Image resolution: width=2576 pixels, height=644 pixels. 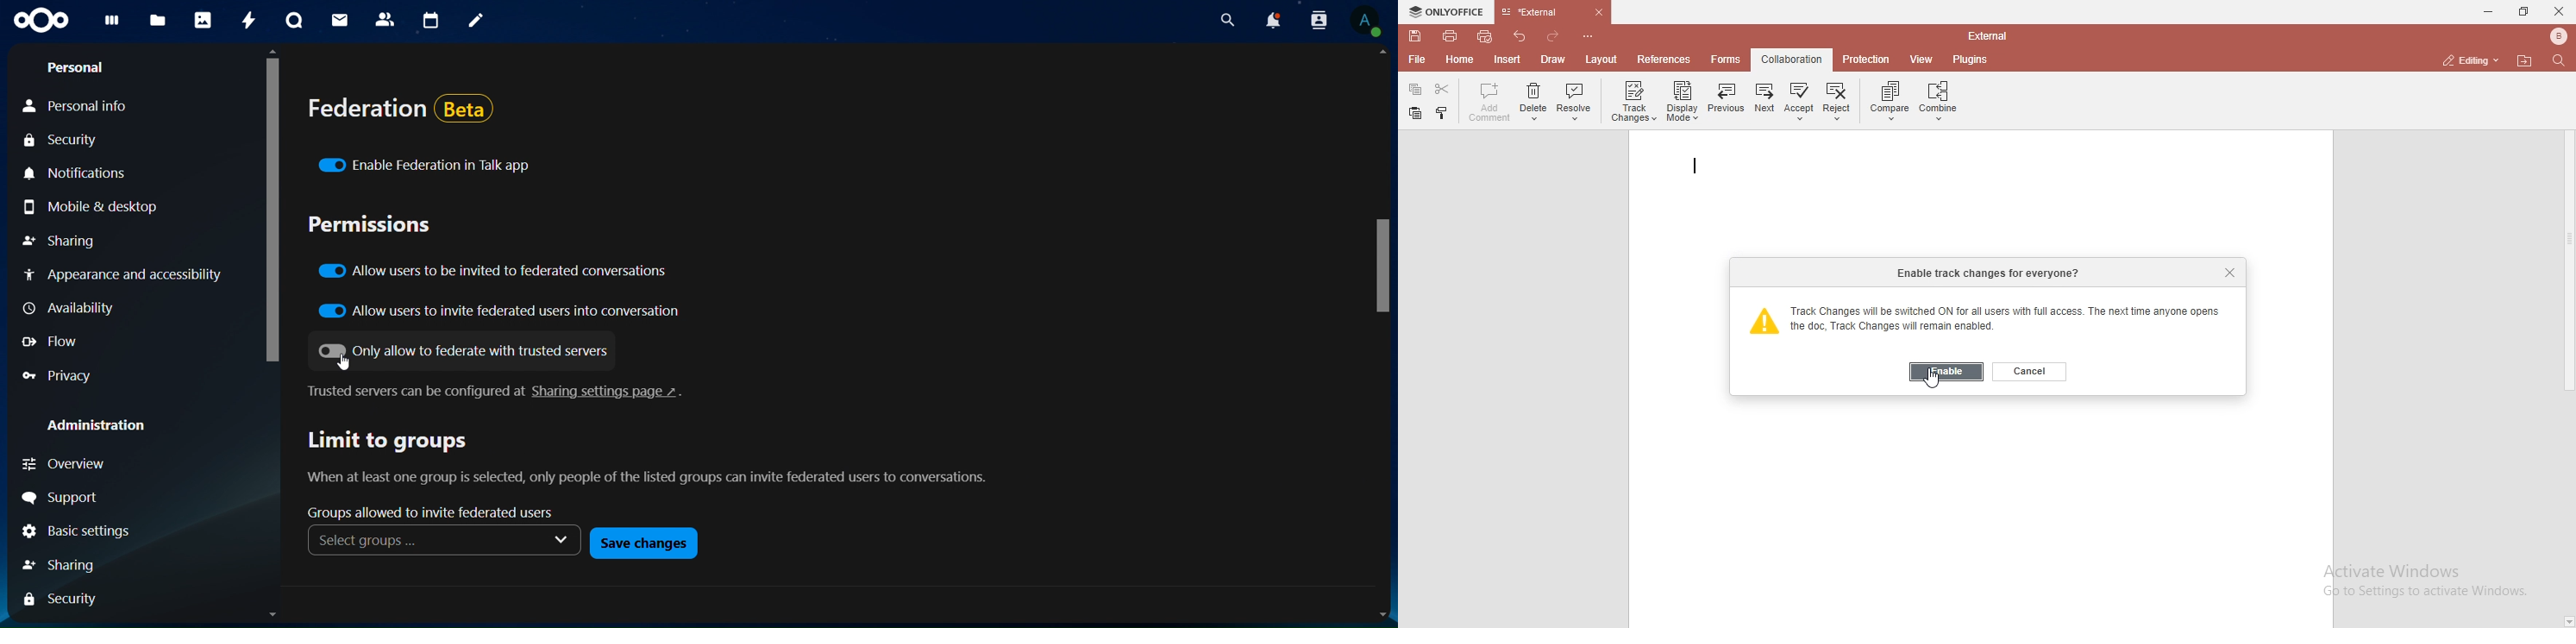 I want to click on cursor, so click(x=343, y=362).